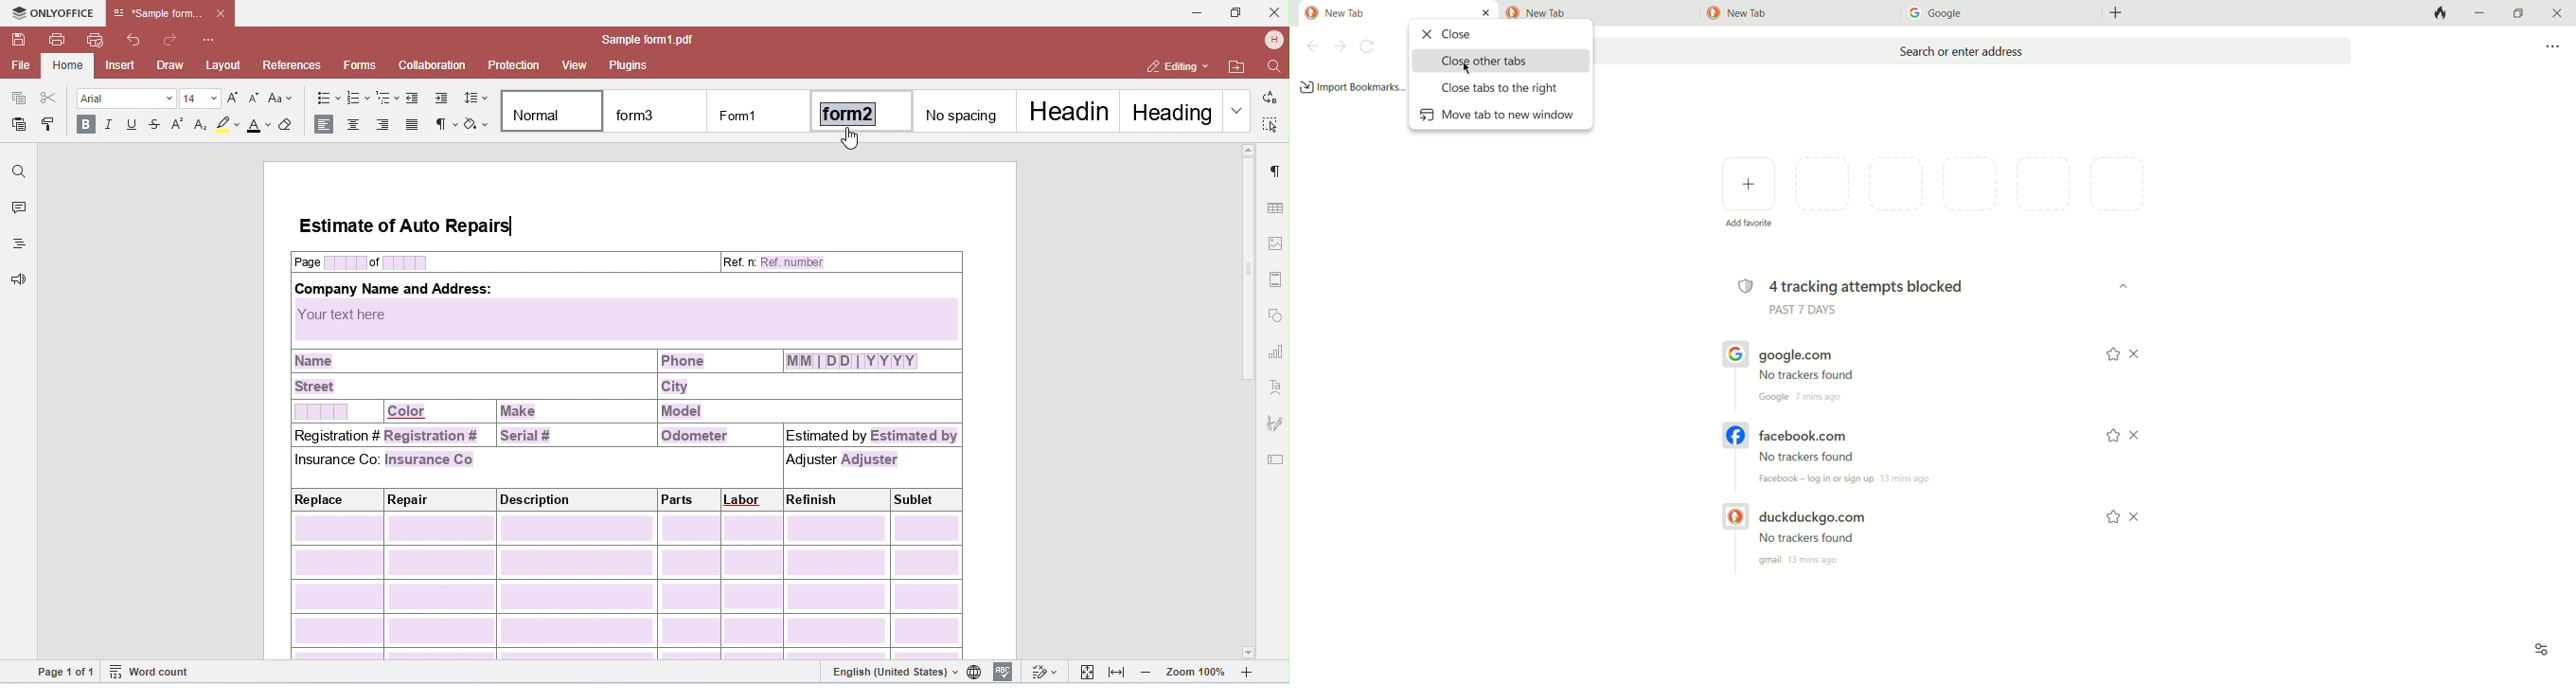 The image size is (2576, 700). What do you see at coordinates (1831, 535) in the screenshot?
I see `DUCKDUCKGO.COM URL` at bounding box center [1831, 535].